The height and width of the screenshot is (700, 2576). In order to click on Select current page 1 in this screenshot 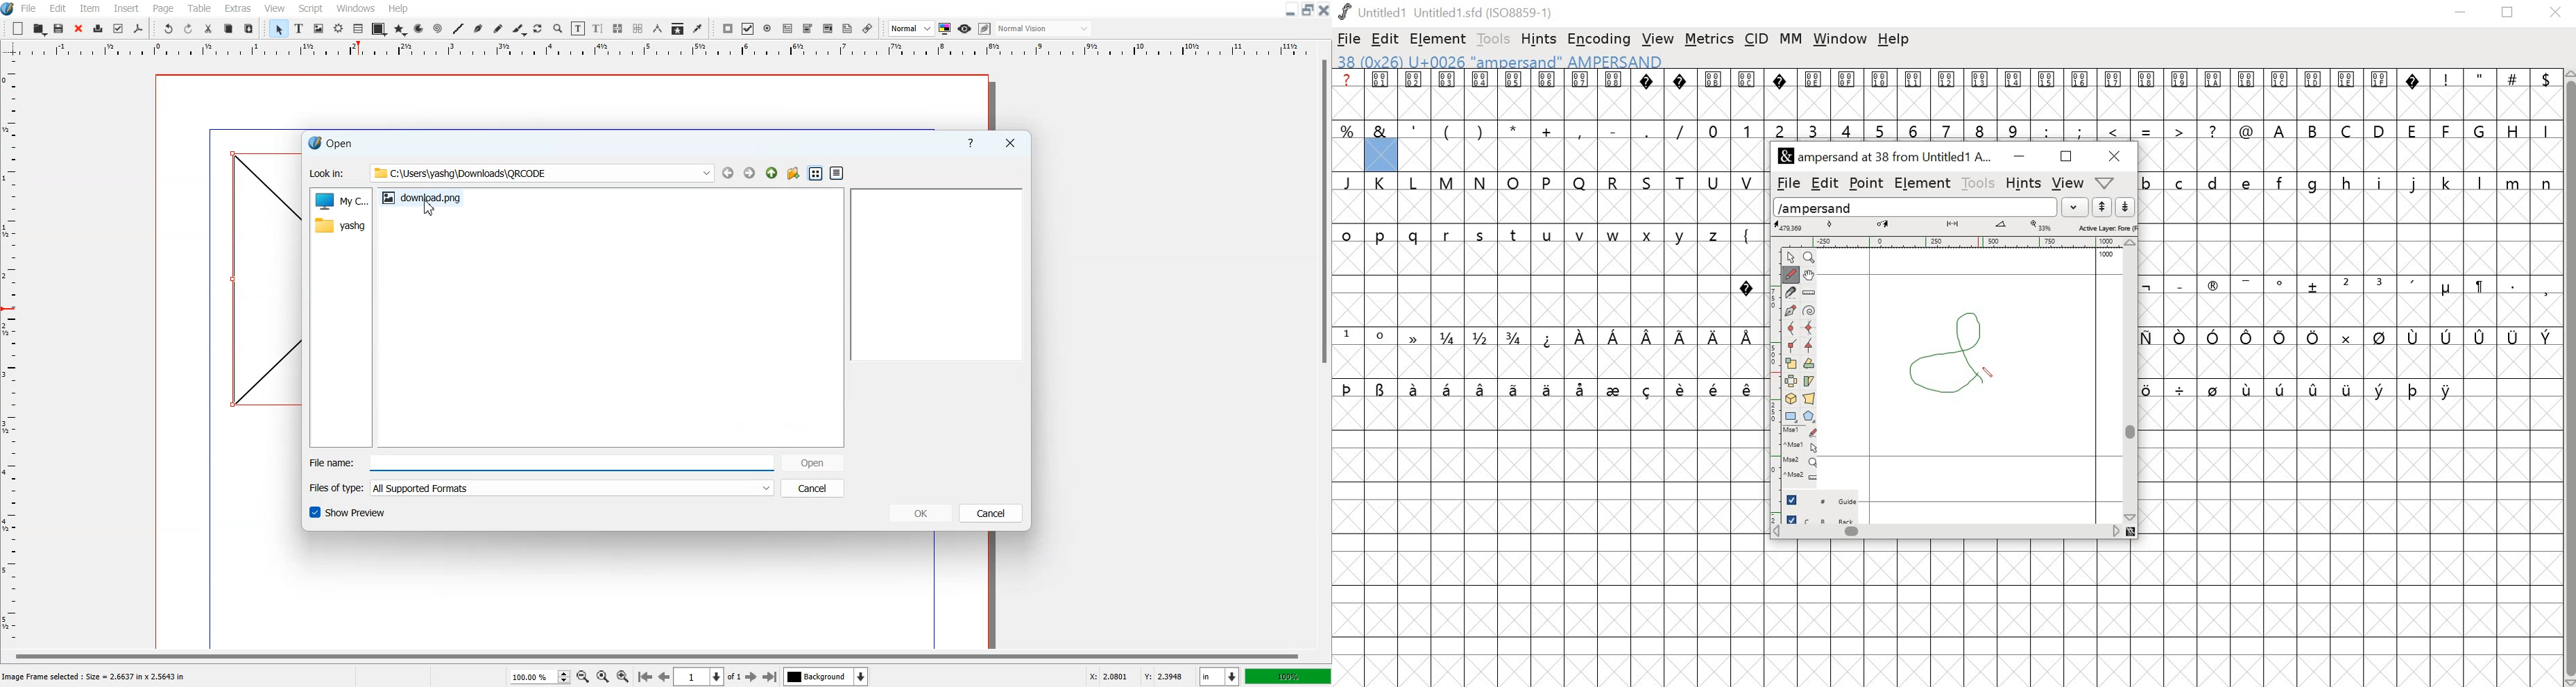, I will do `click(709, 677)`.